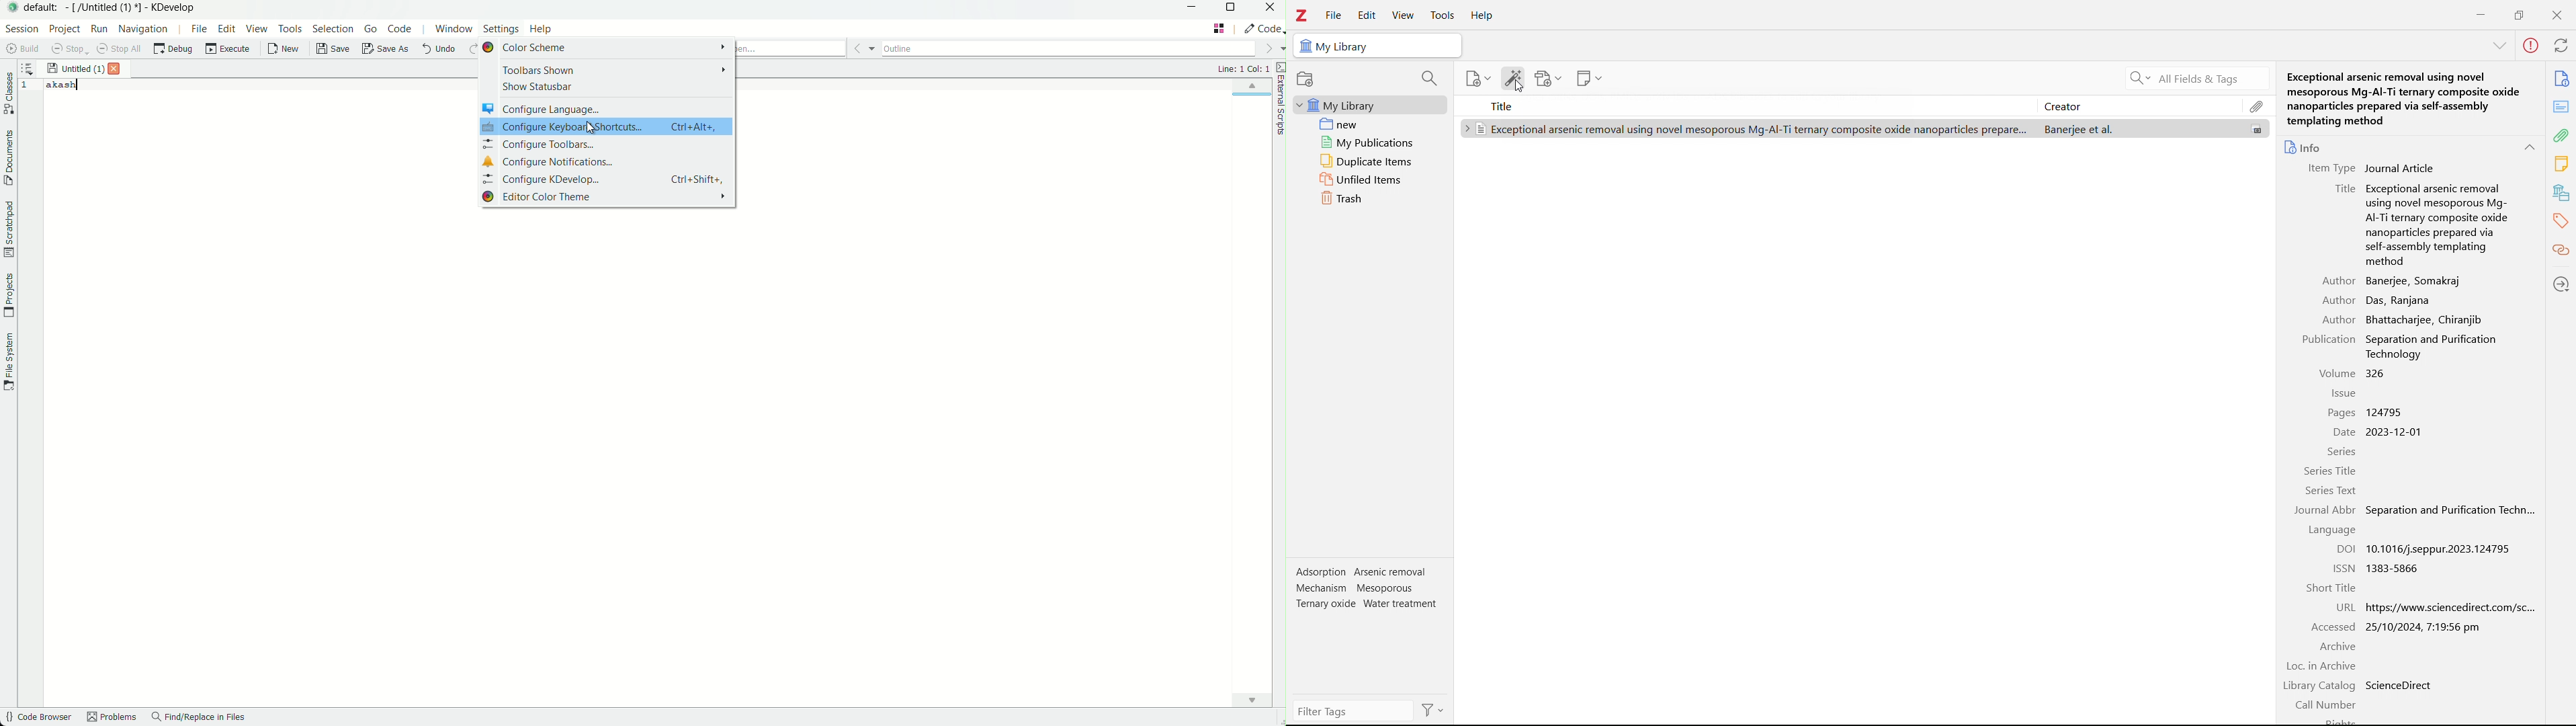  I want to click on trash, so click(1371, 198).